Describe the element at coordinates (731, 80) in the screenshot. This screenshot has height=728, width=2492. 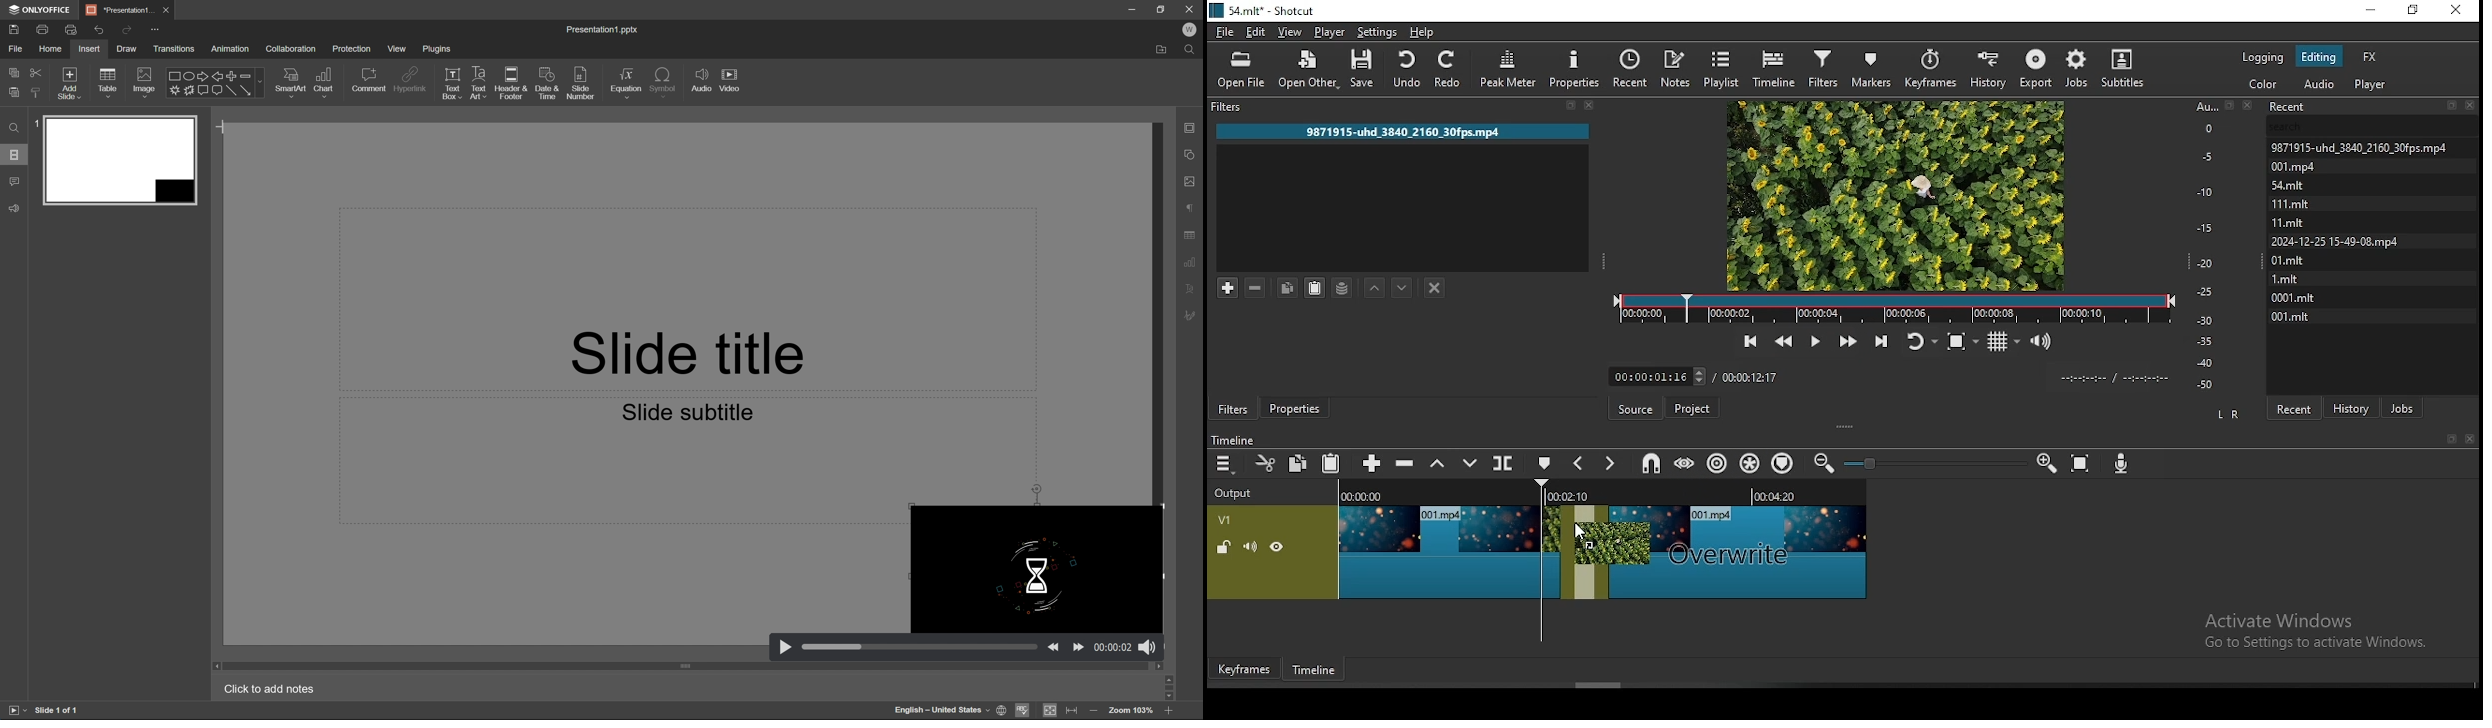
I see `video` at that location.